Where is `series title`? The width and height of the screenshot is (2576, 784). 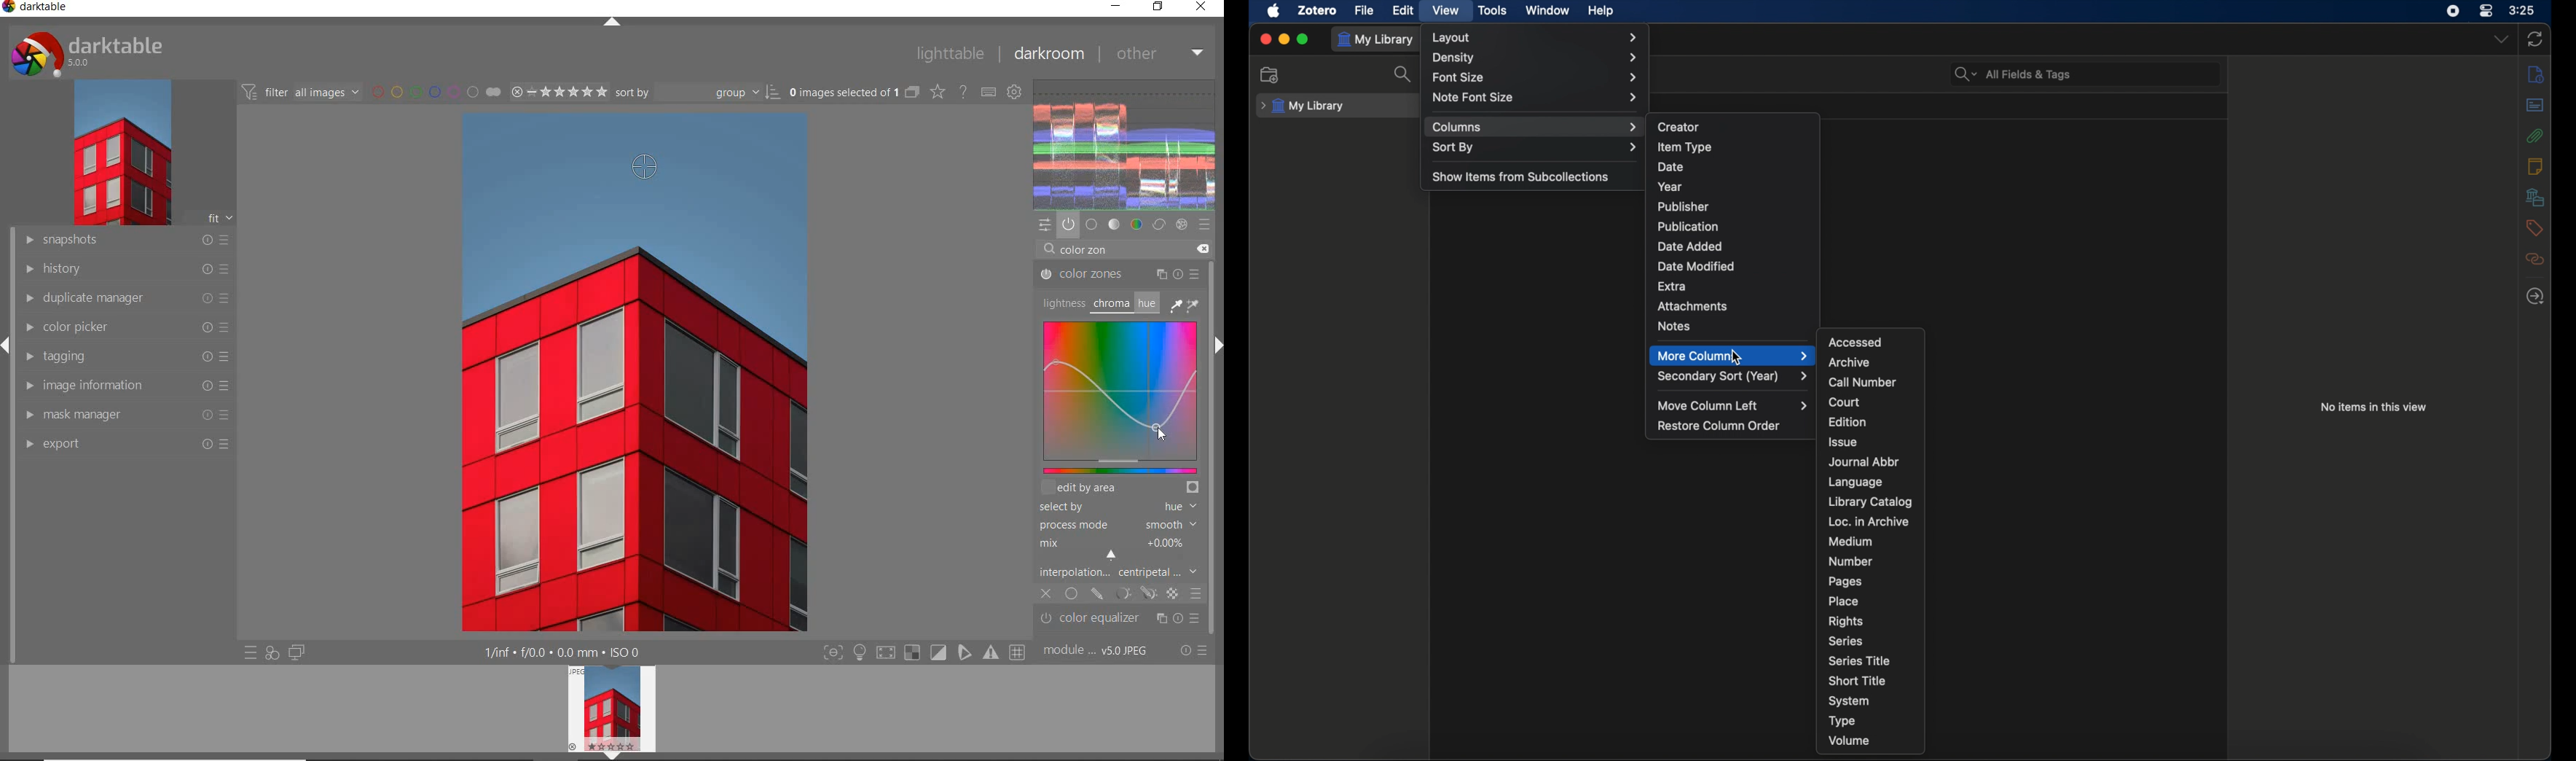 series title is located at coordinates (1859, 660).